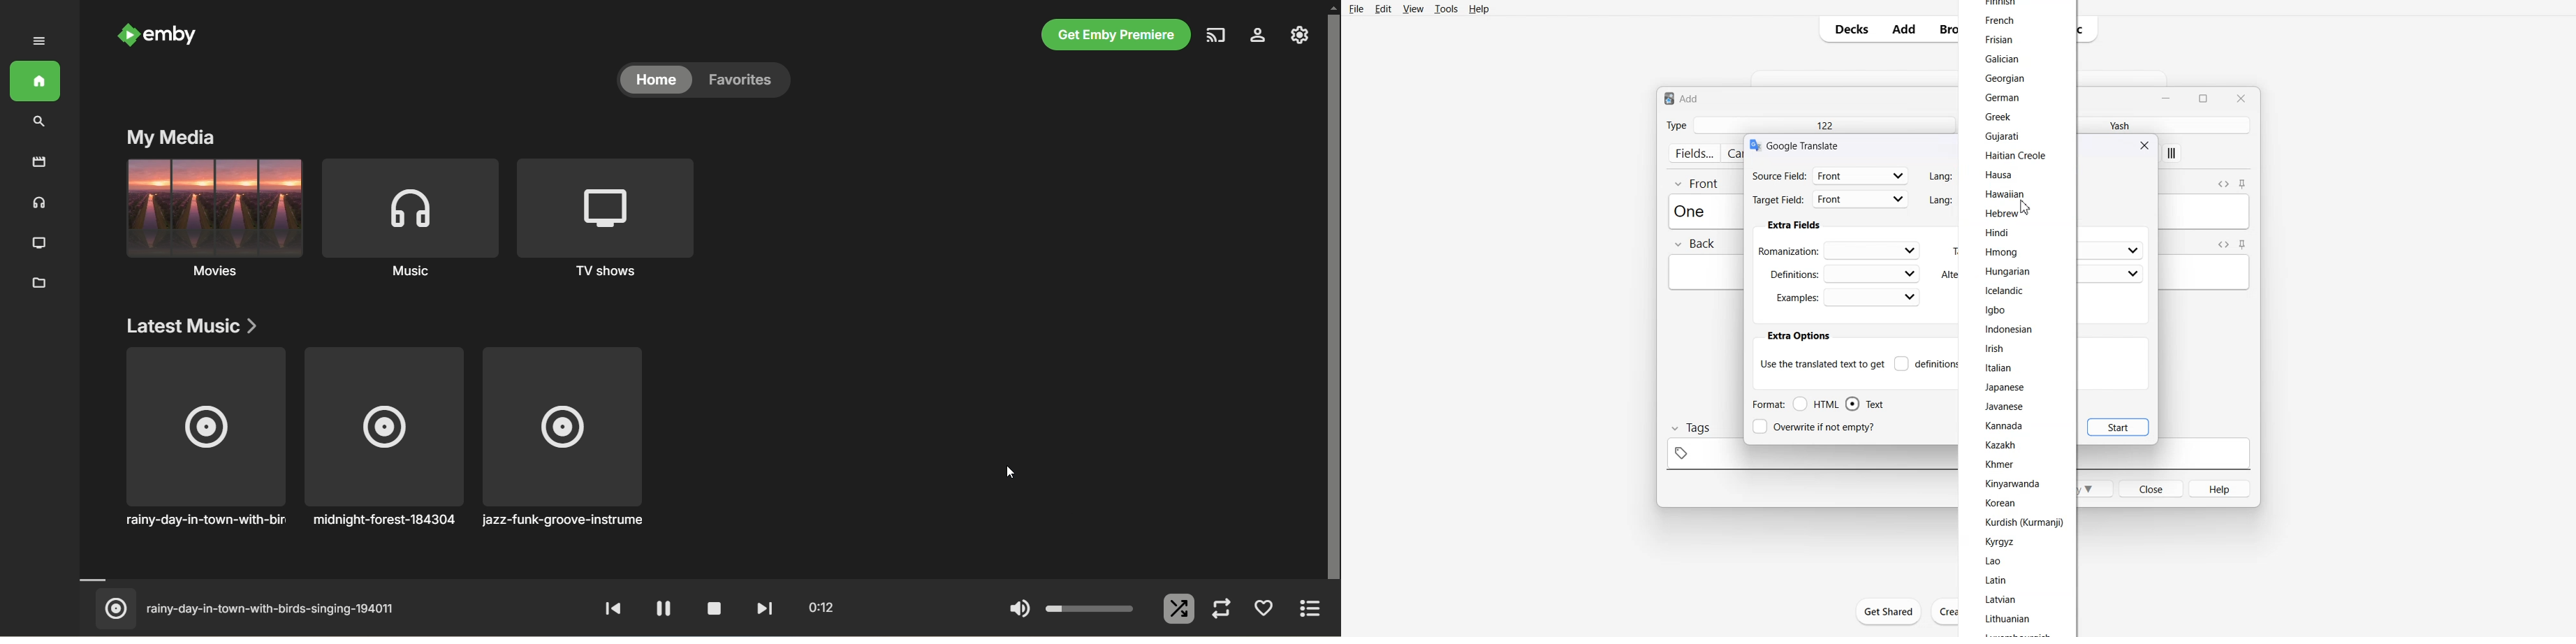 The height and width of the screenshot is (644, 2576). Describe the element at coordinates (1999, 39) in the screenshot. I see `Frisian` at that location.